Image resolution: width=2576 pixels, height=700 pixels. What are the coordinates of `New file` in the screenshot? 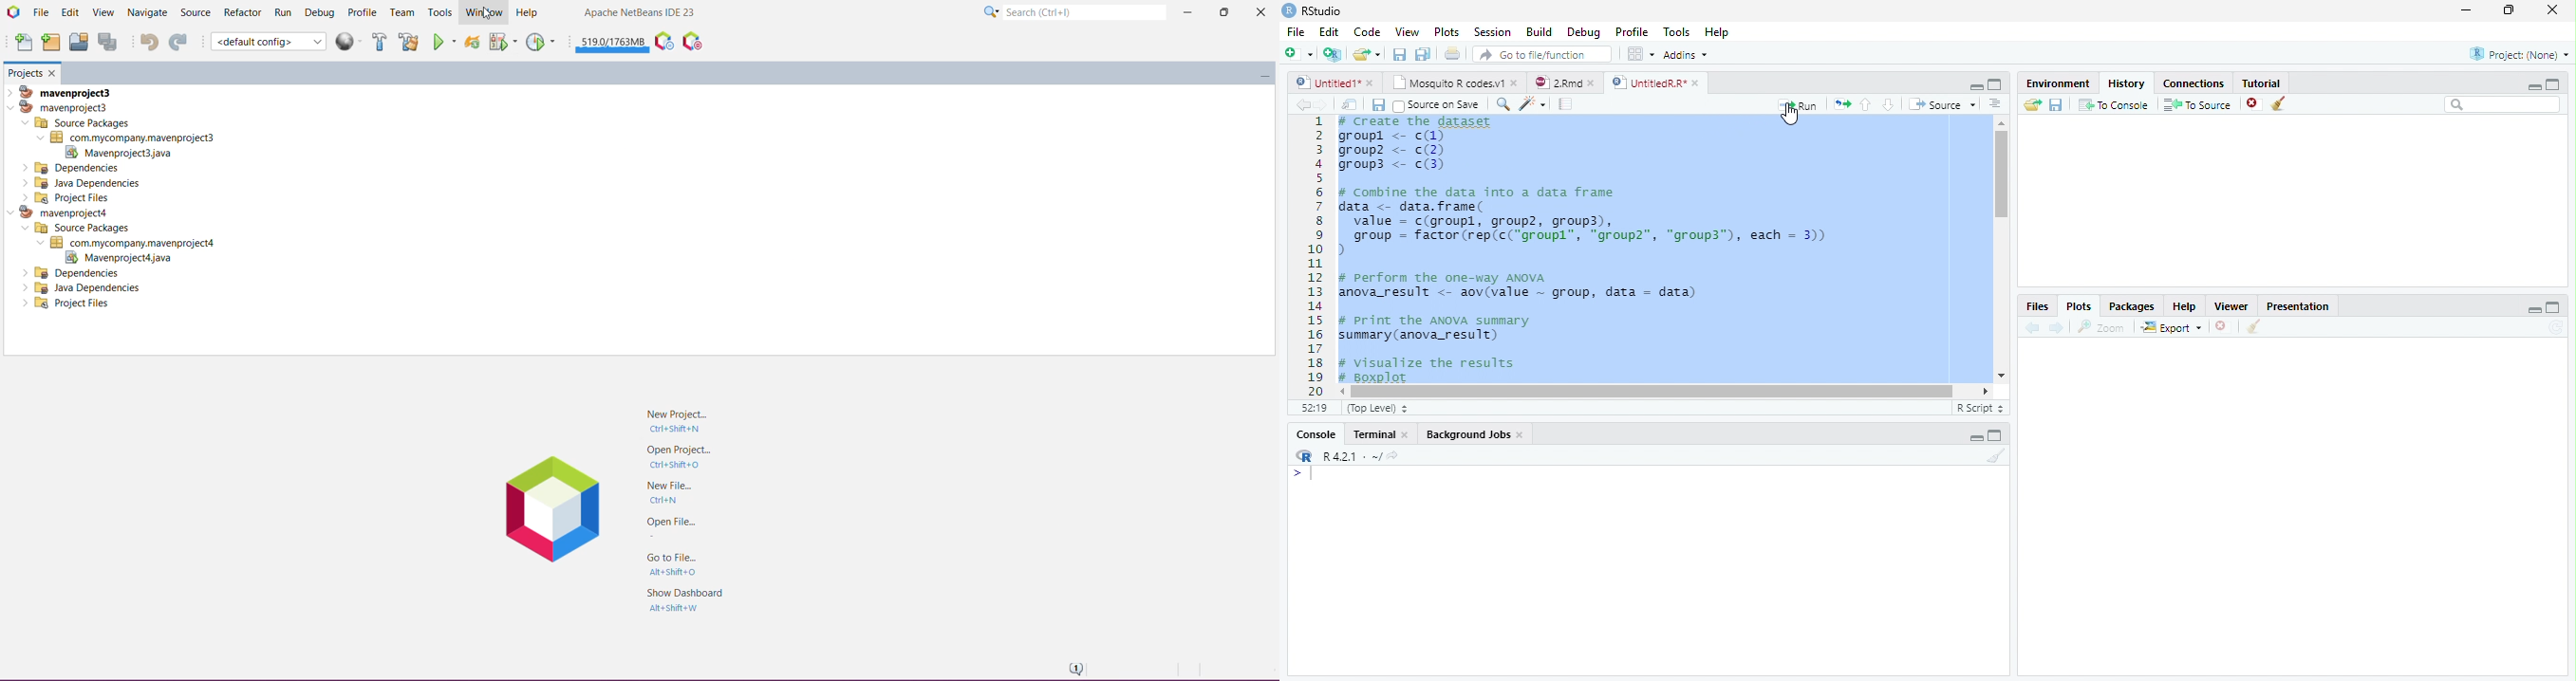 It's located at (1297, 53).